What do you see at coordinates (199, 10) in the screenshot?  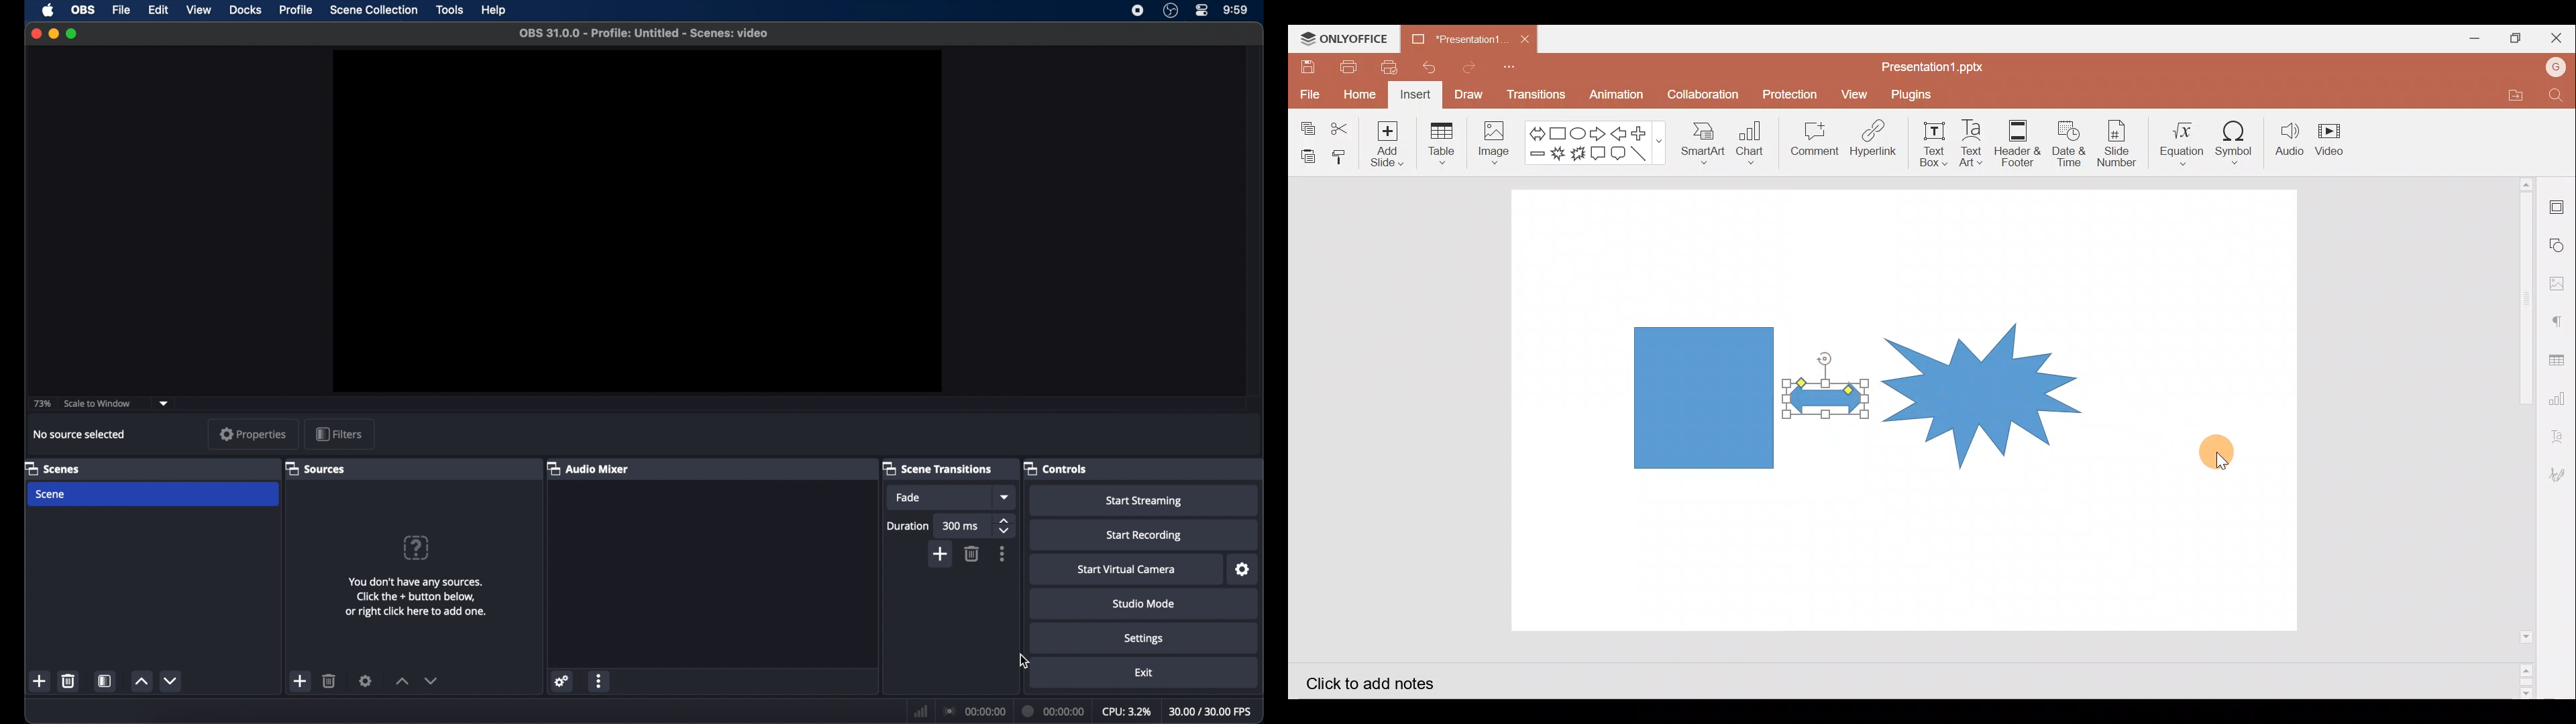 I see `view` at bounding box center [199, 10].